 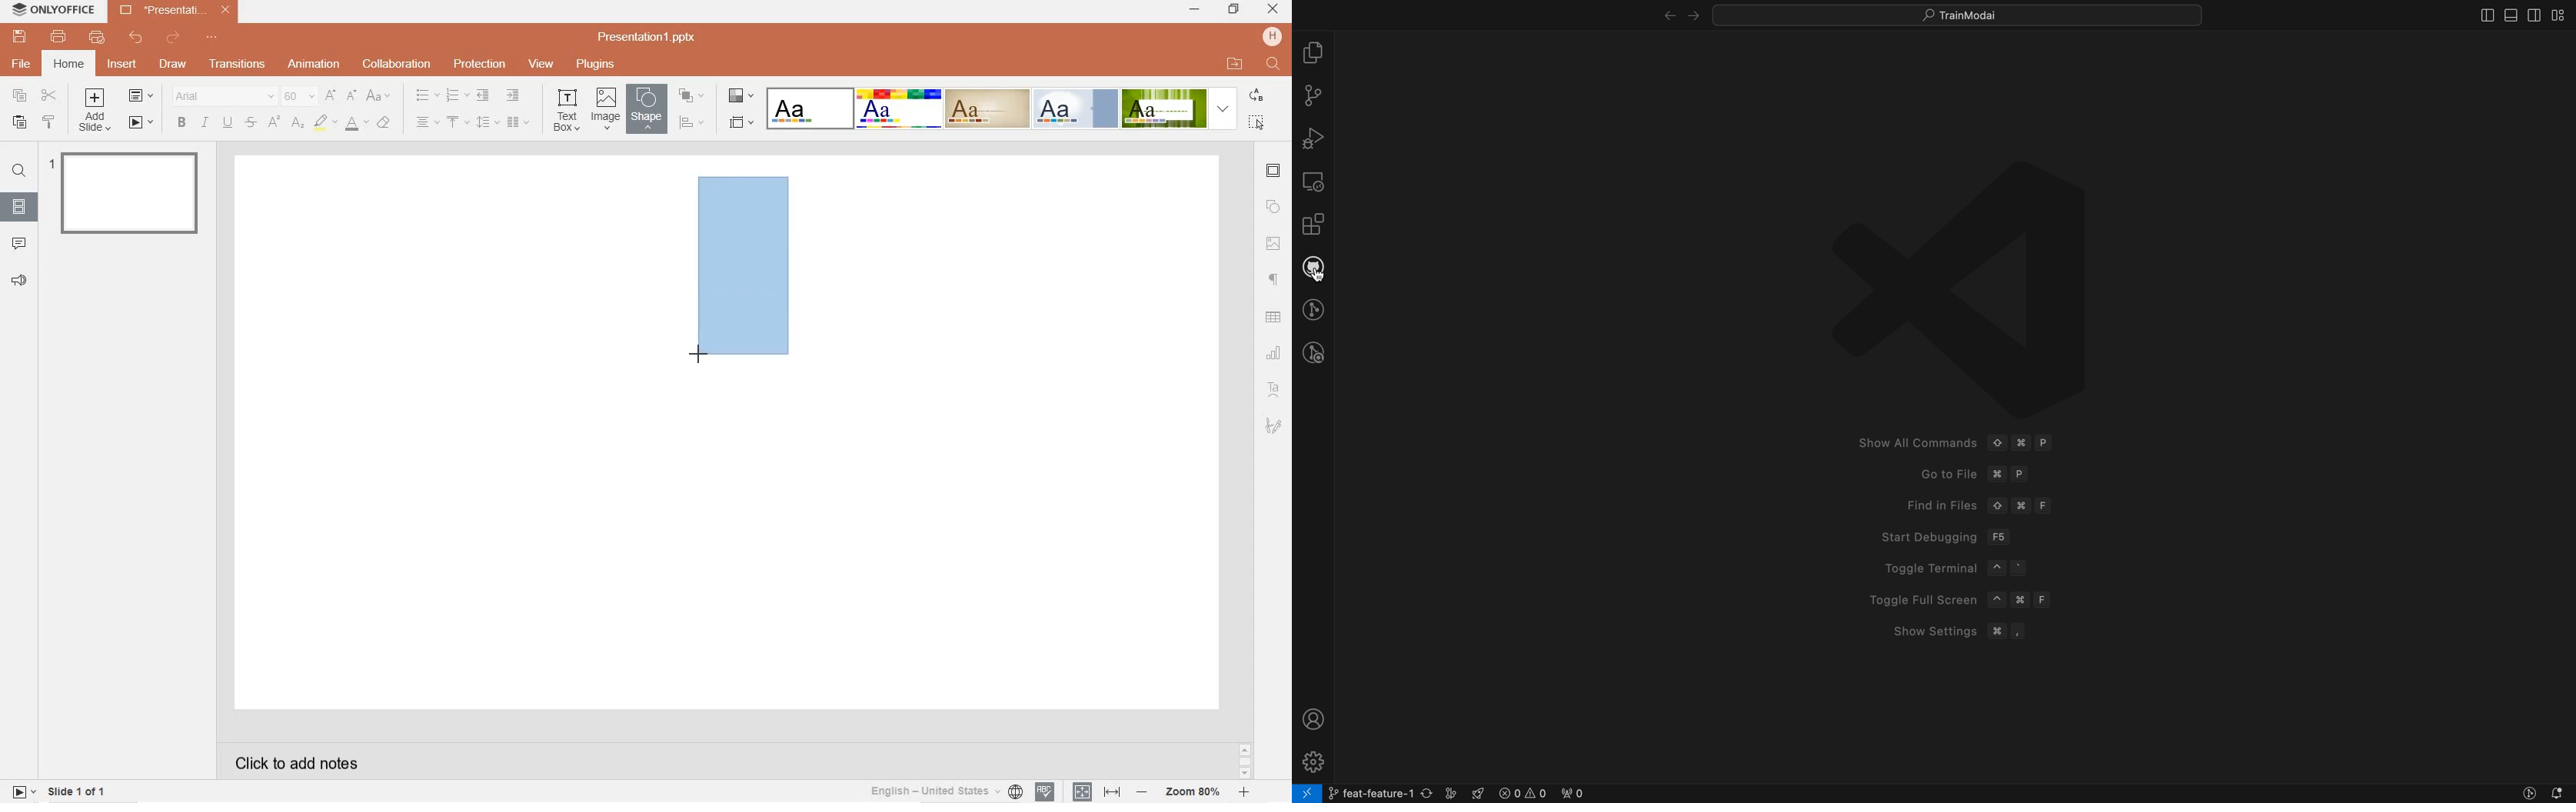 What do you see at coordinates (205, 122) in the screenshot?
I see `italic` at bounding box center [205, 122].